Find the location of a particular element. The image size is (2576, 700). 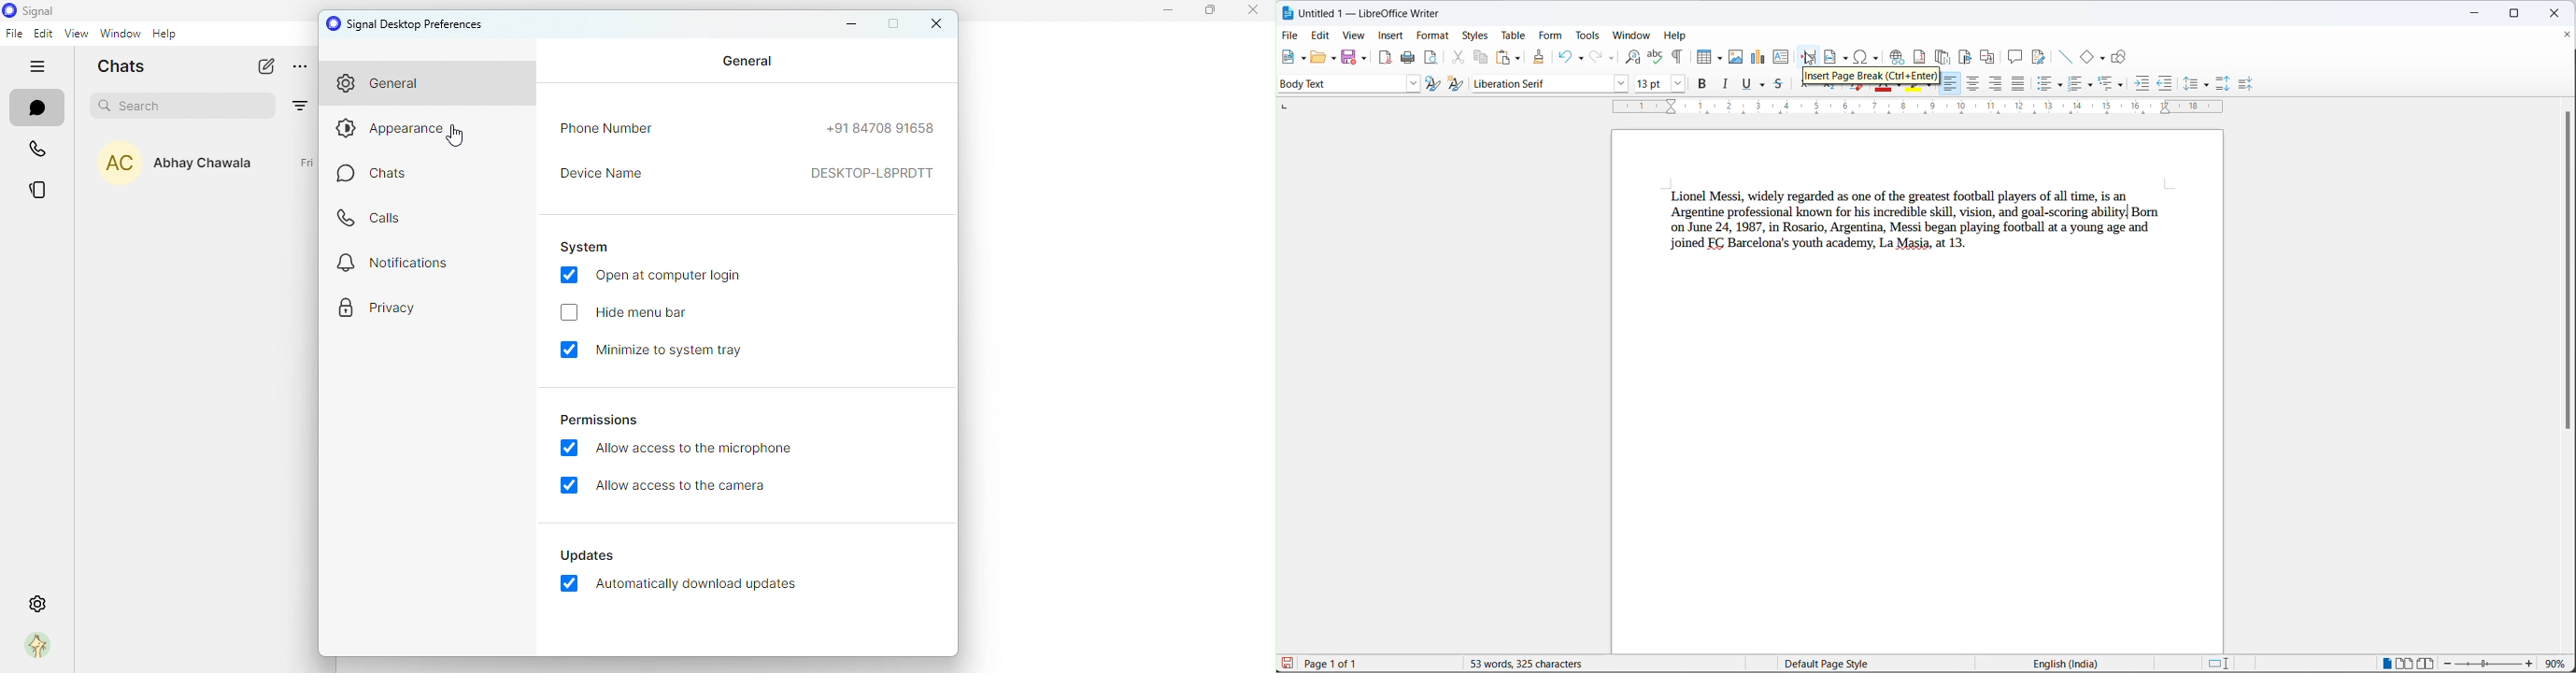

increase indent is located at coordinates (2143, 81).